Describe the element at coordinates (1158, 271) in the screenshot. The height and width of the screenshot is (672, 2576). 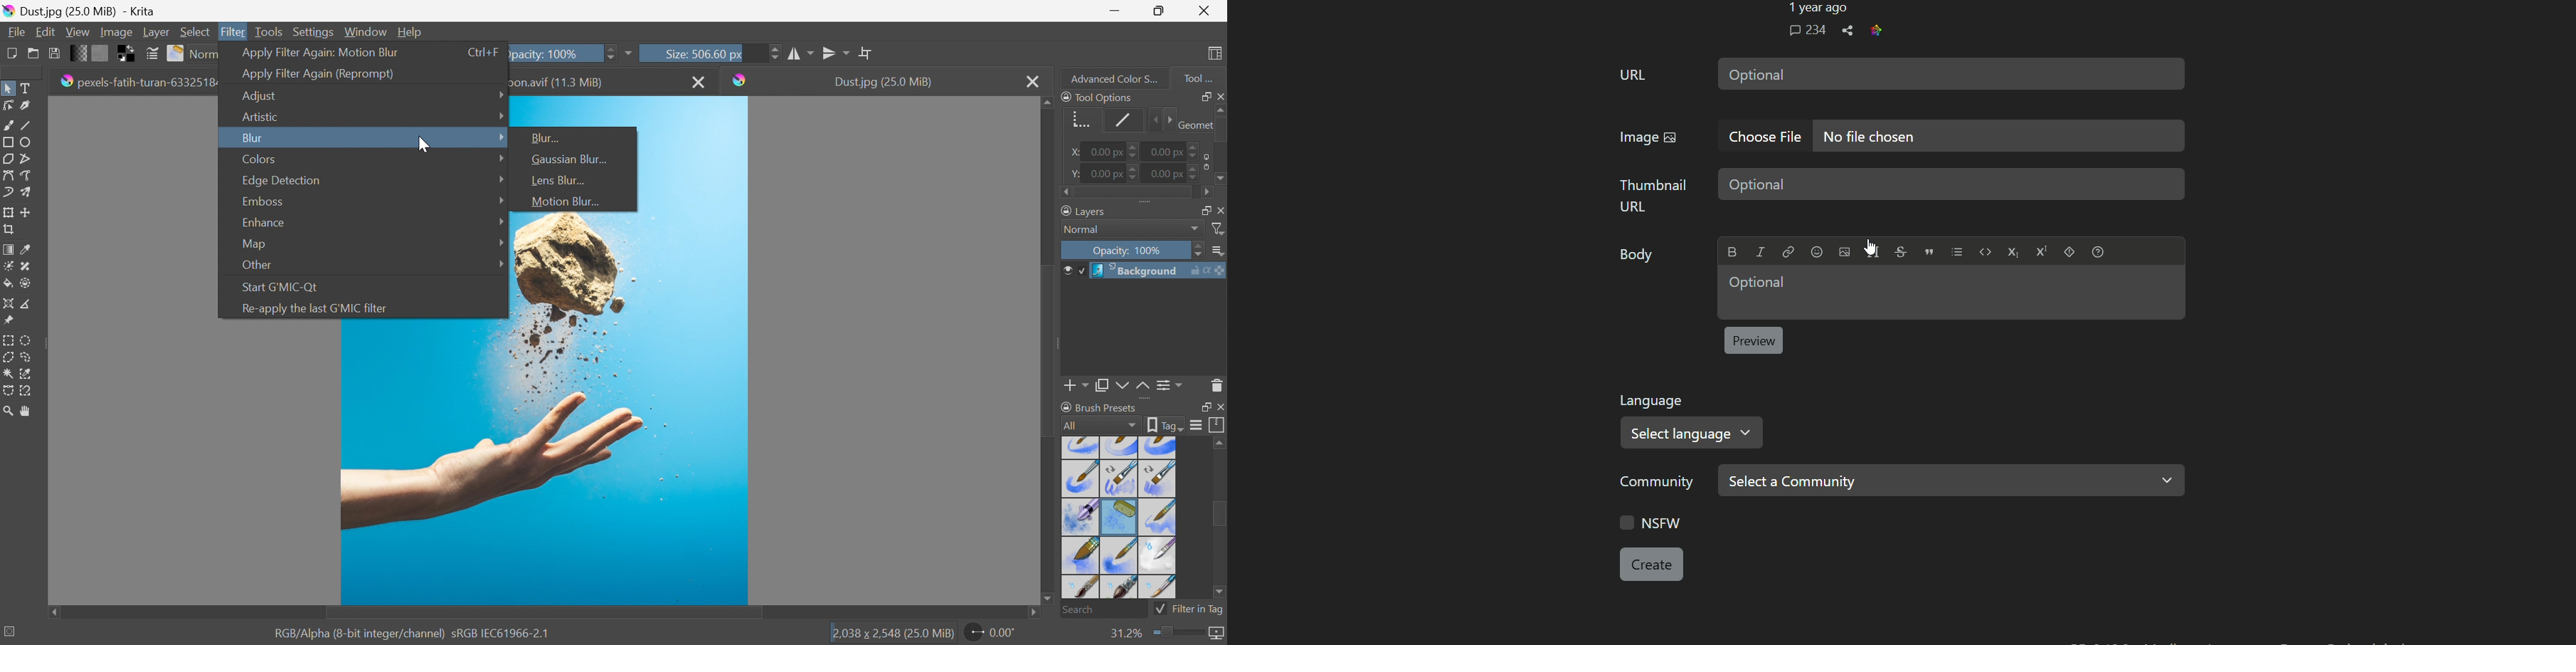
I see `Background Layer` at that location.